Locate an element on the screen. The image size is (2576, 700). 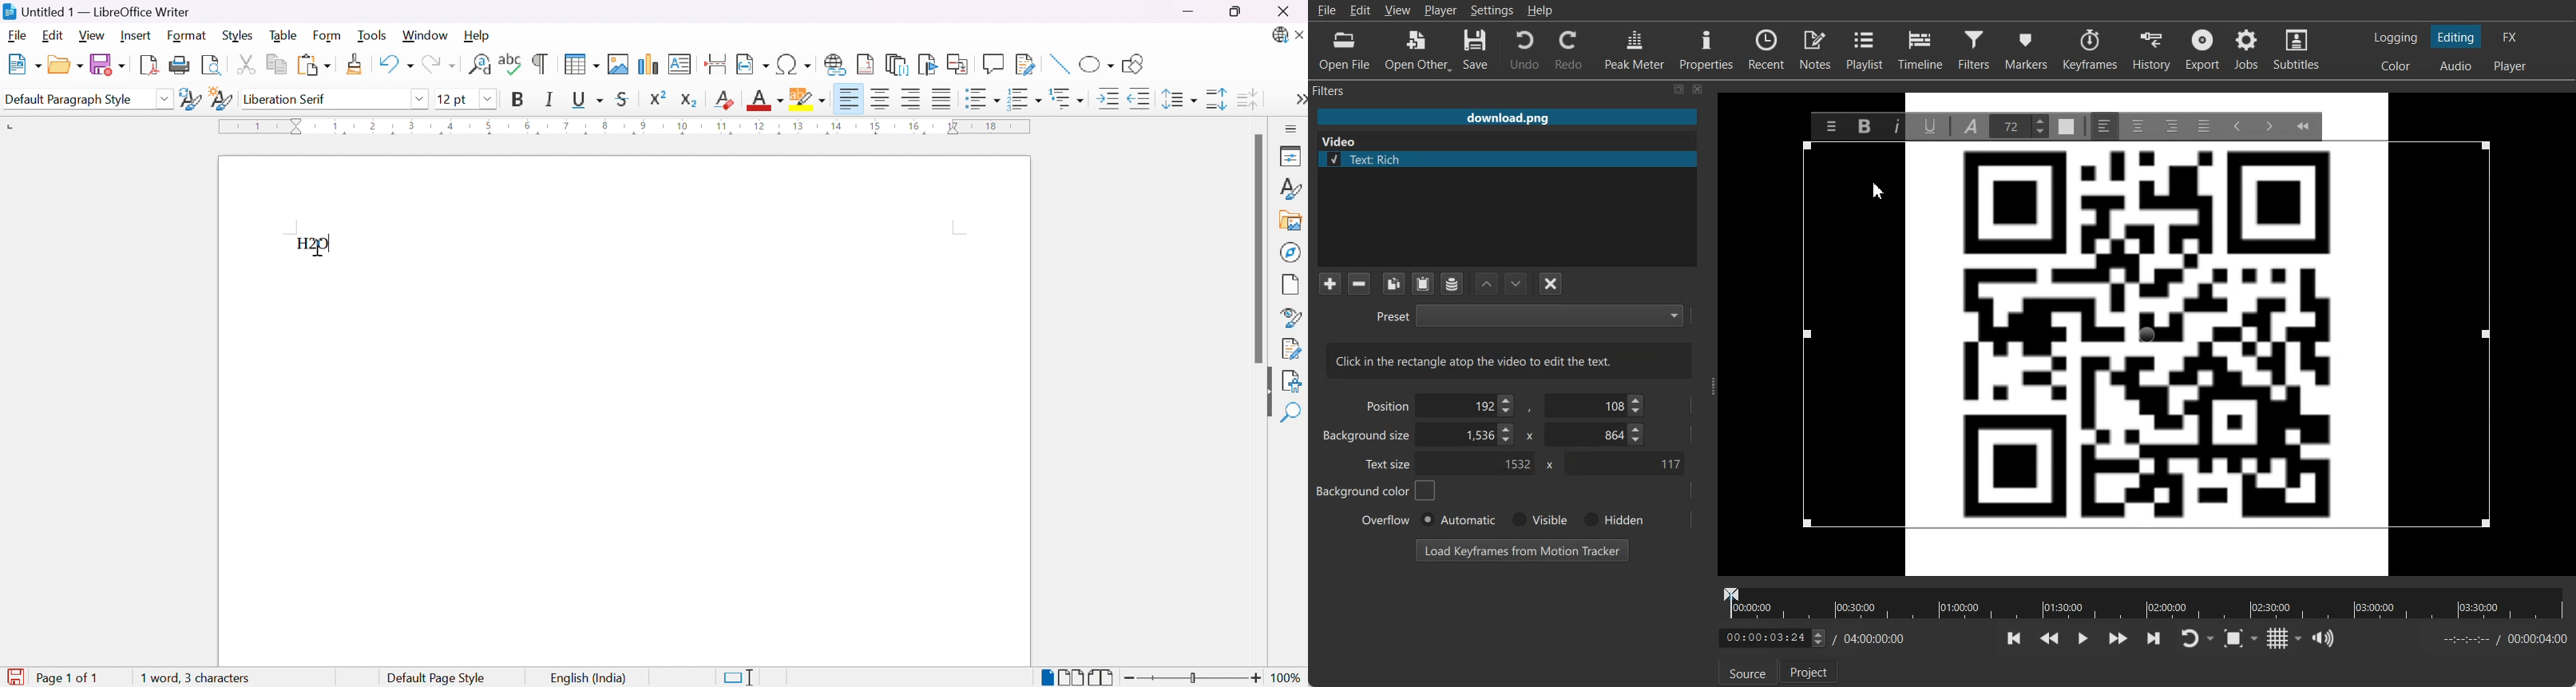
adjust Time  is located at coordinates (1771, 639).